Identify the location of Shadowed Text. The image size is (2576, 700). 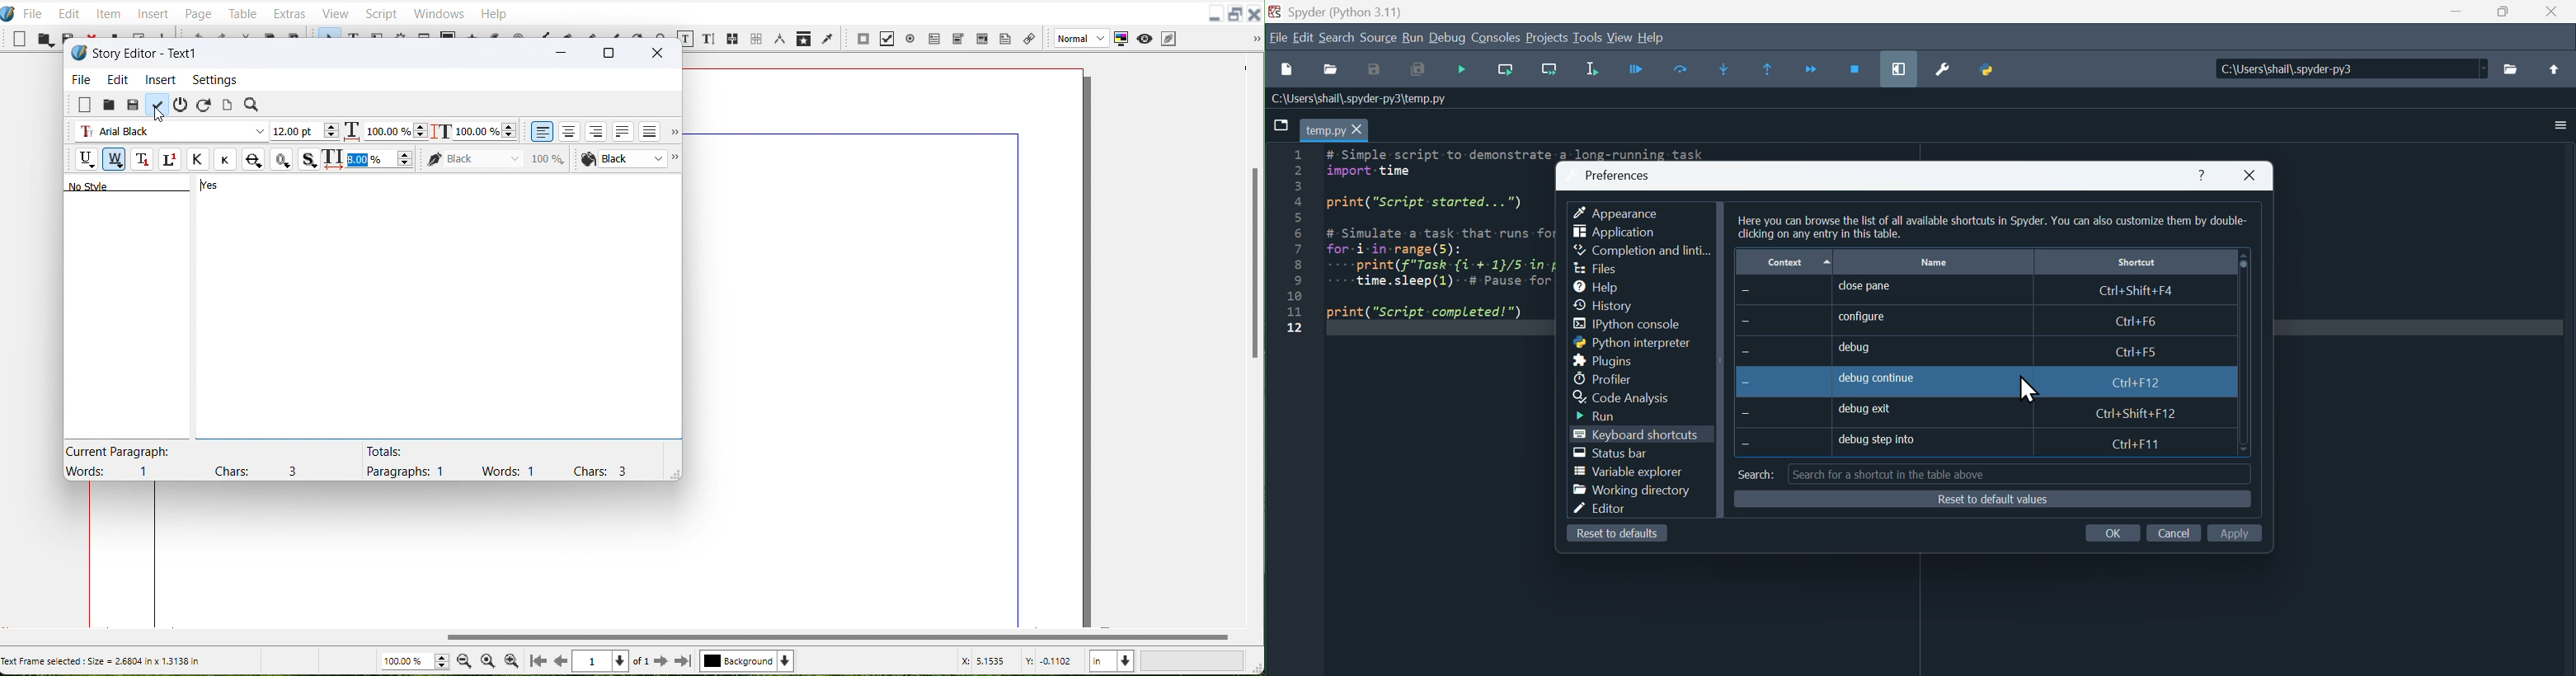
(307, 158).